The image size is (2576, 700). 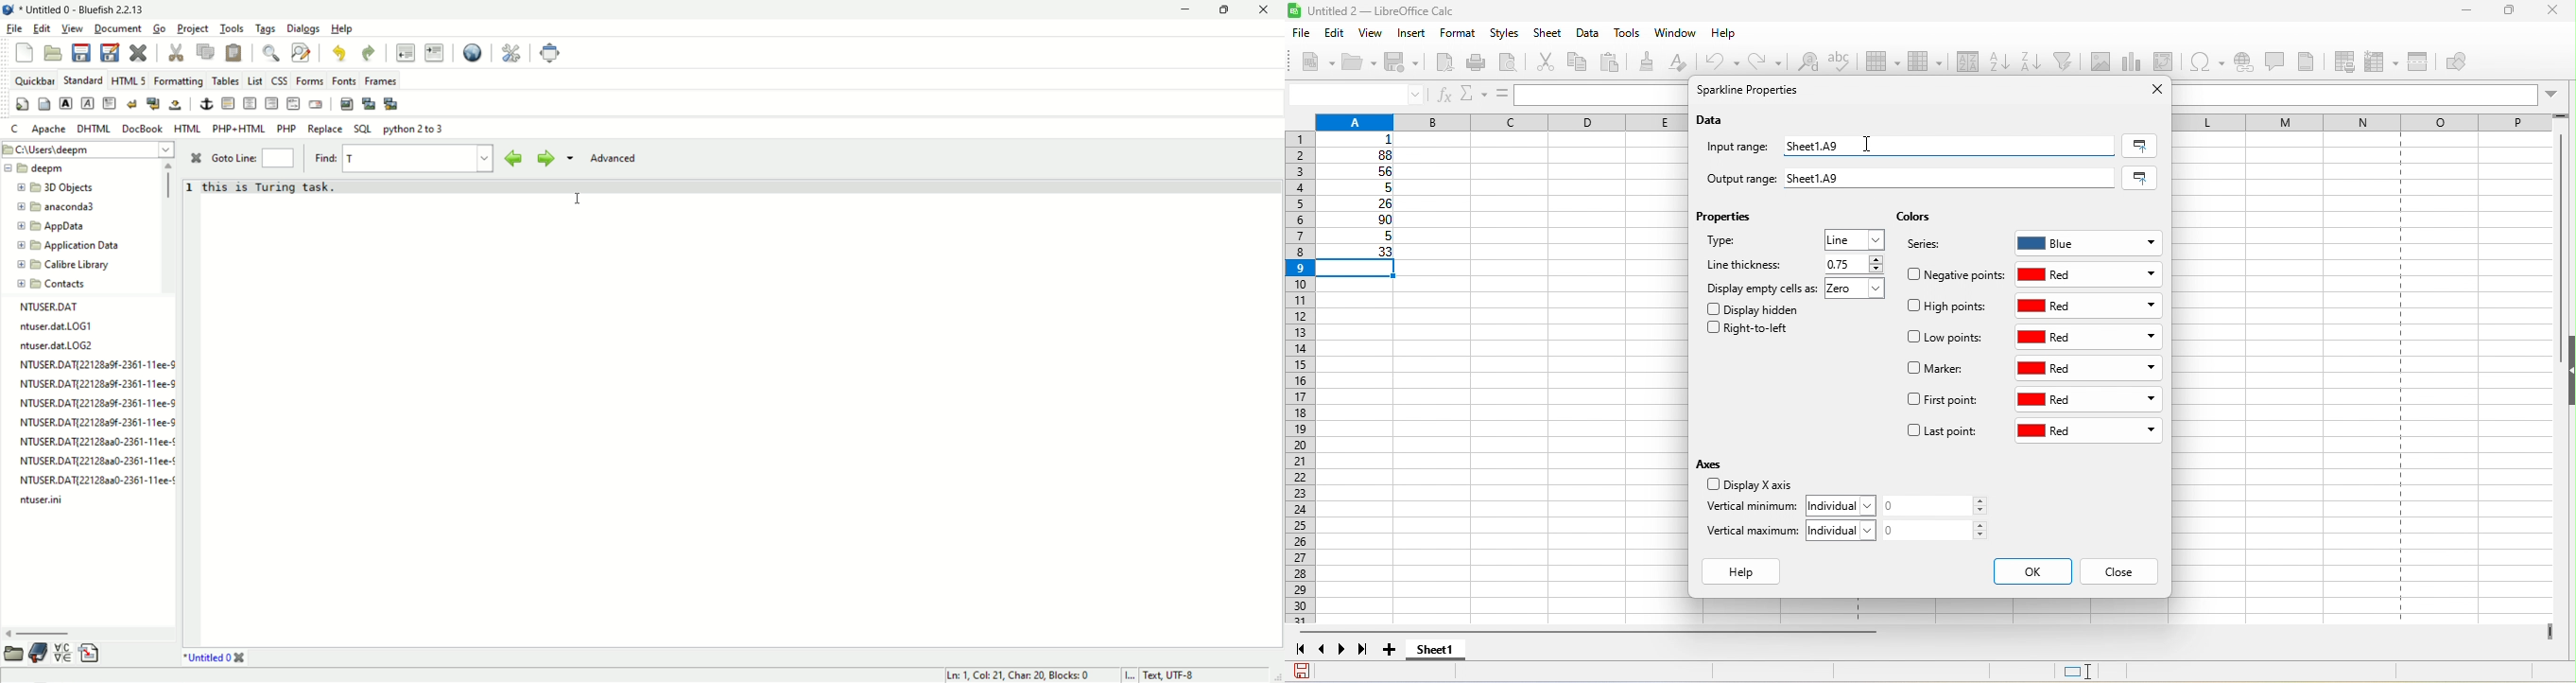 I want to click on minimize, so click(x=2457, y=13).